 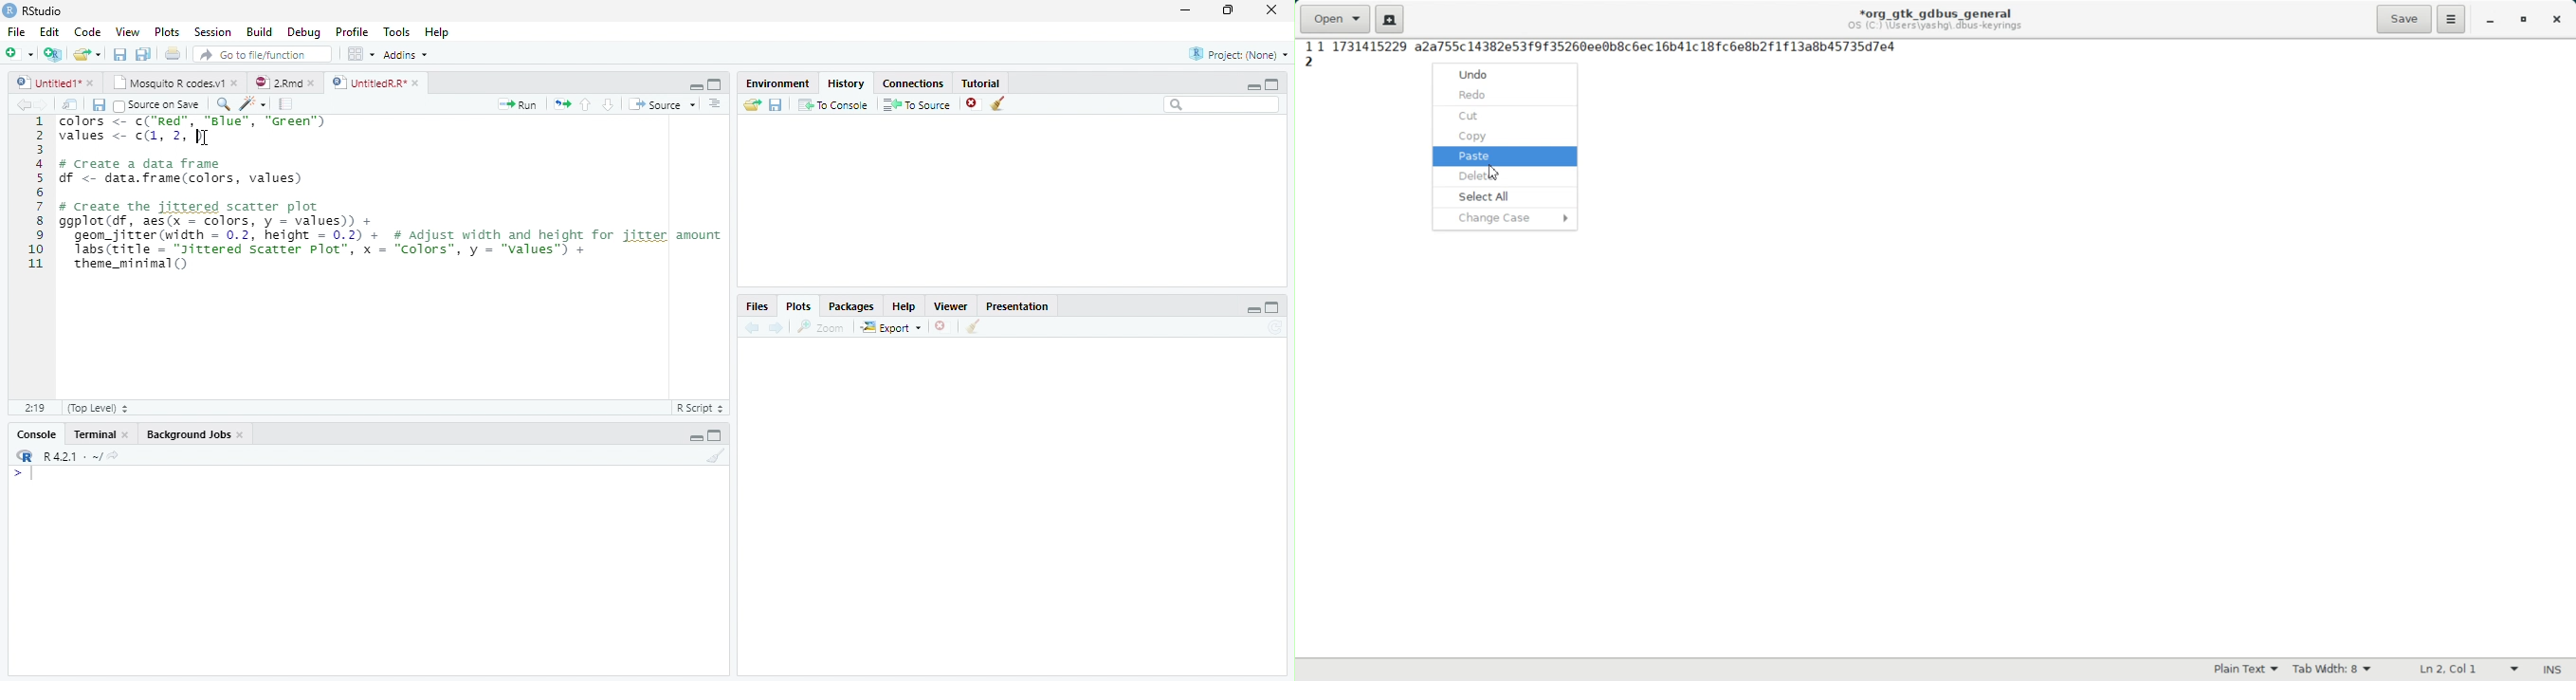 I want to click on Open a file, so click(x=1334, y=19).